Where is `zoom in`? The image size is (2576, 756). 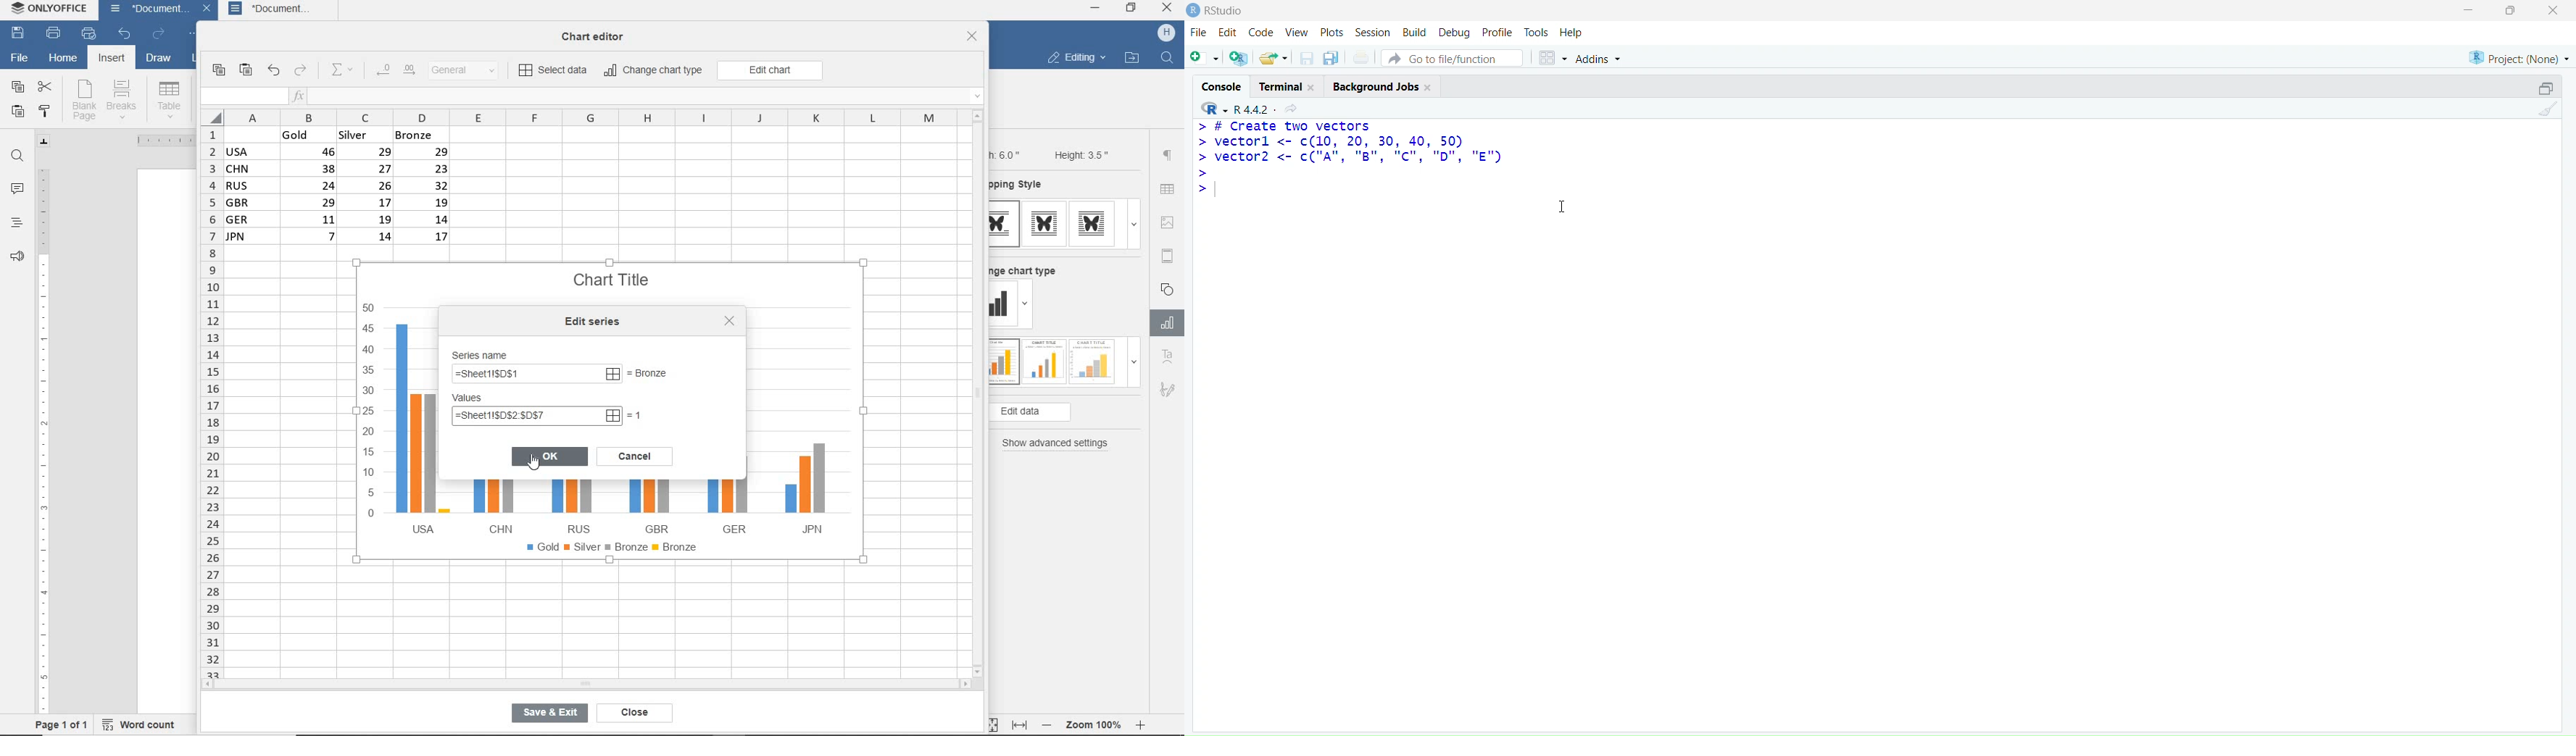 zoom in is located at coordinates (1142, 723).